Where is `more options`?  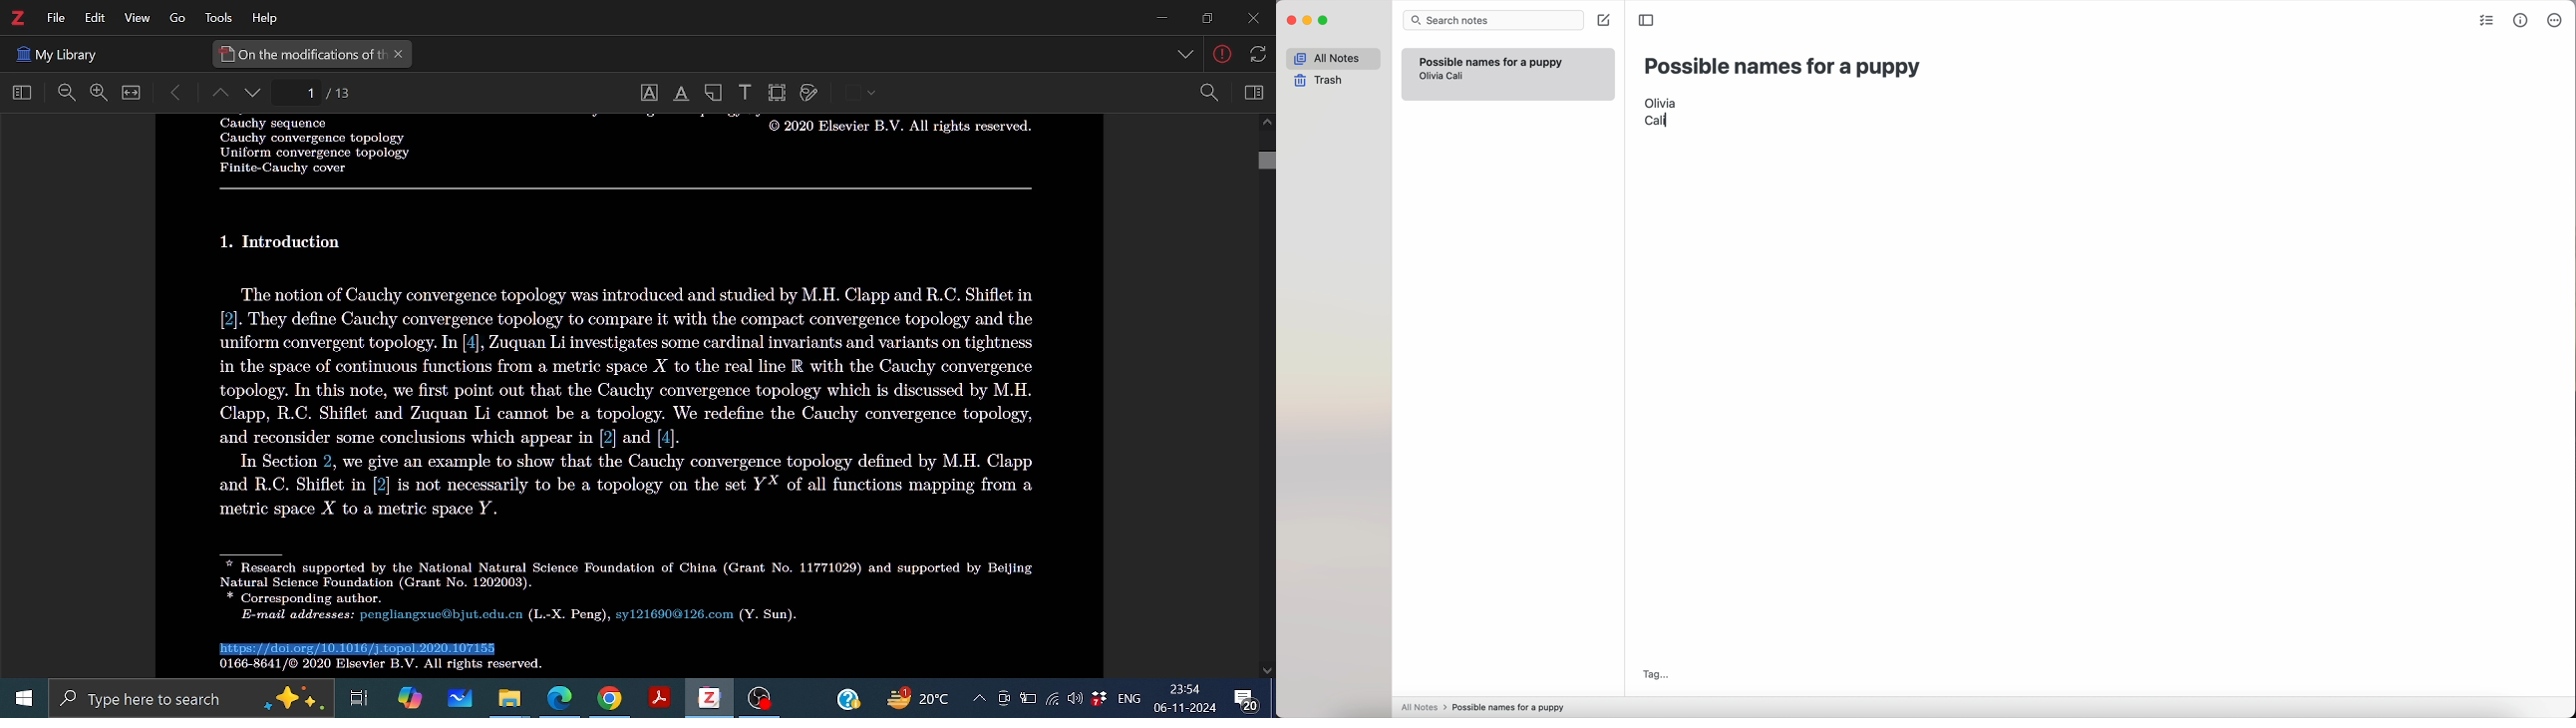
more options is located at coordinates (2557, 21).